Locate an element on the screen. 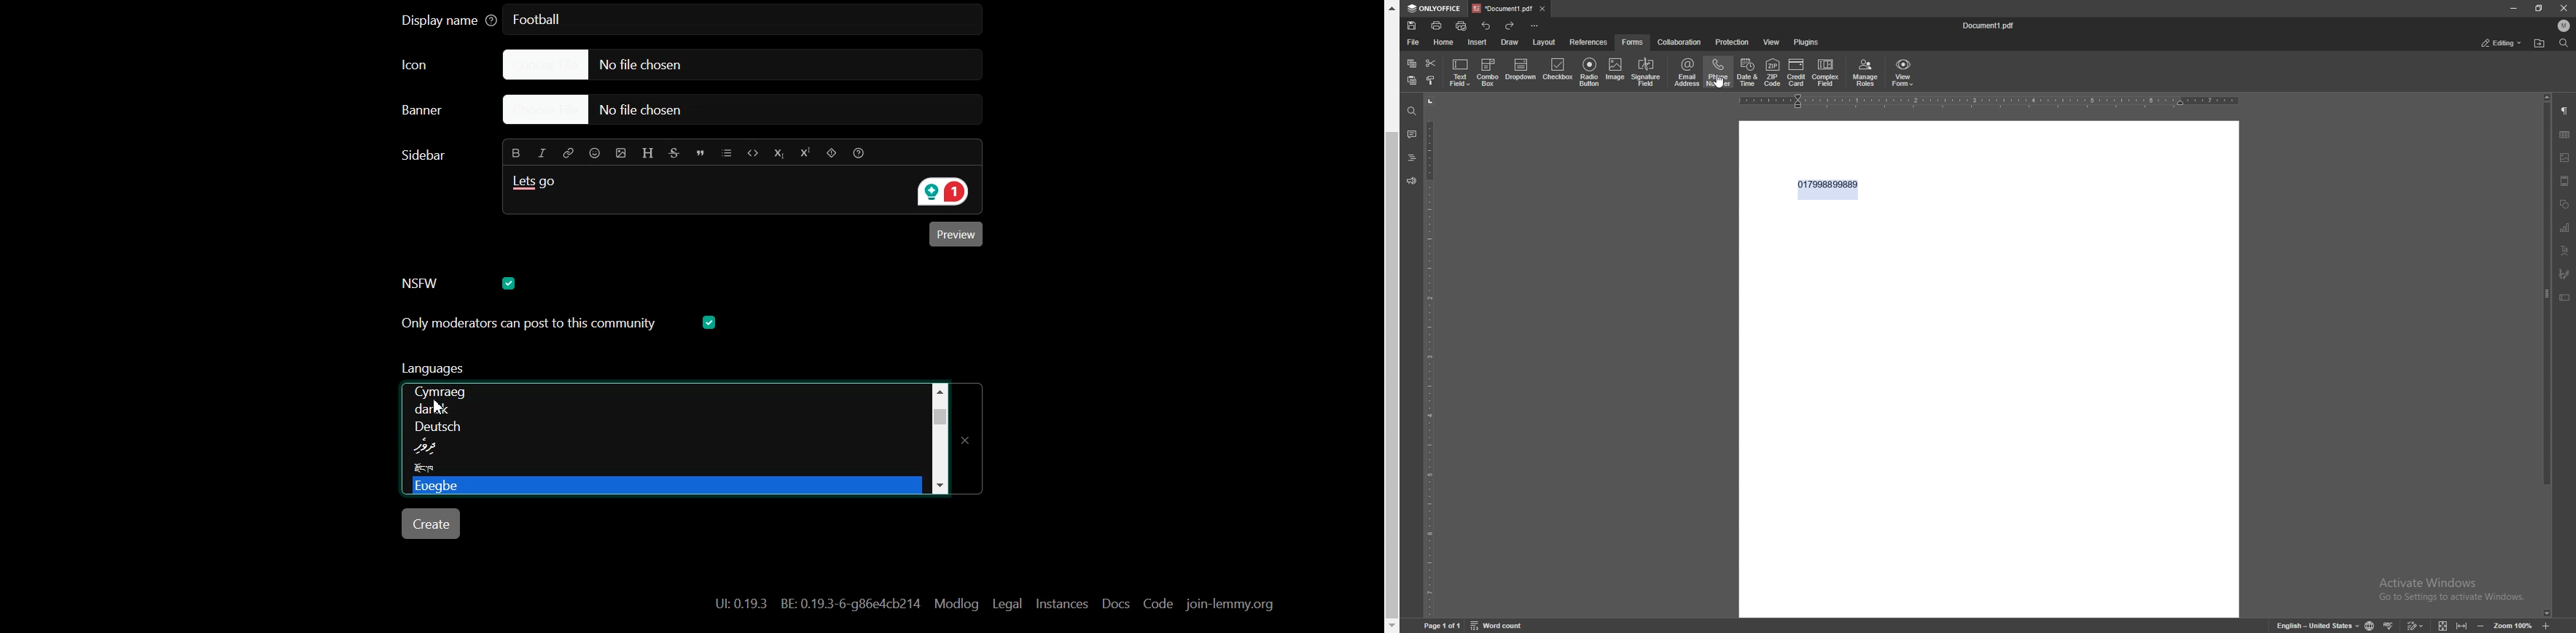 The height and width of the screenshot is (644, 2576). Superscript is located at coordinates (804, 154).